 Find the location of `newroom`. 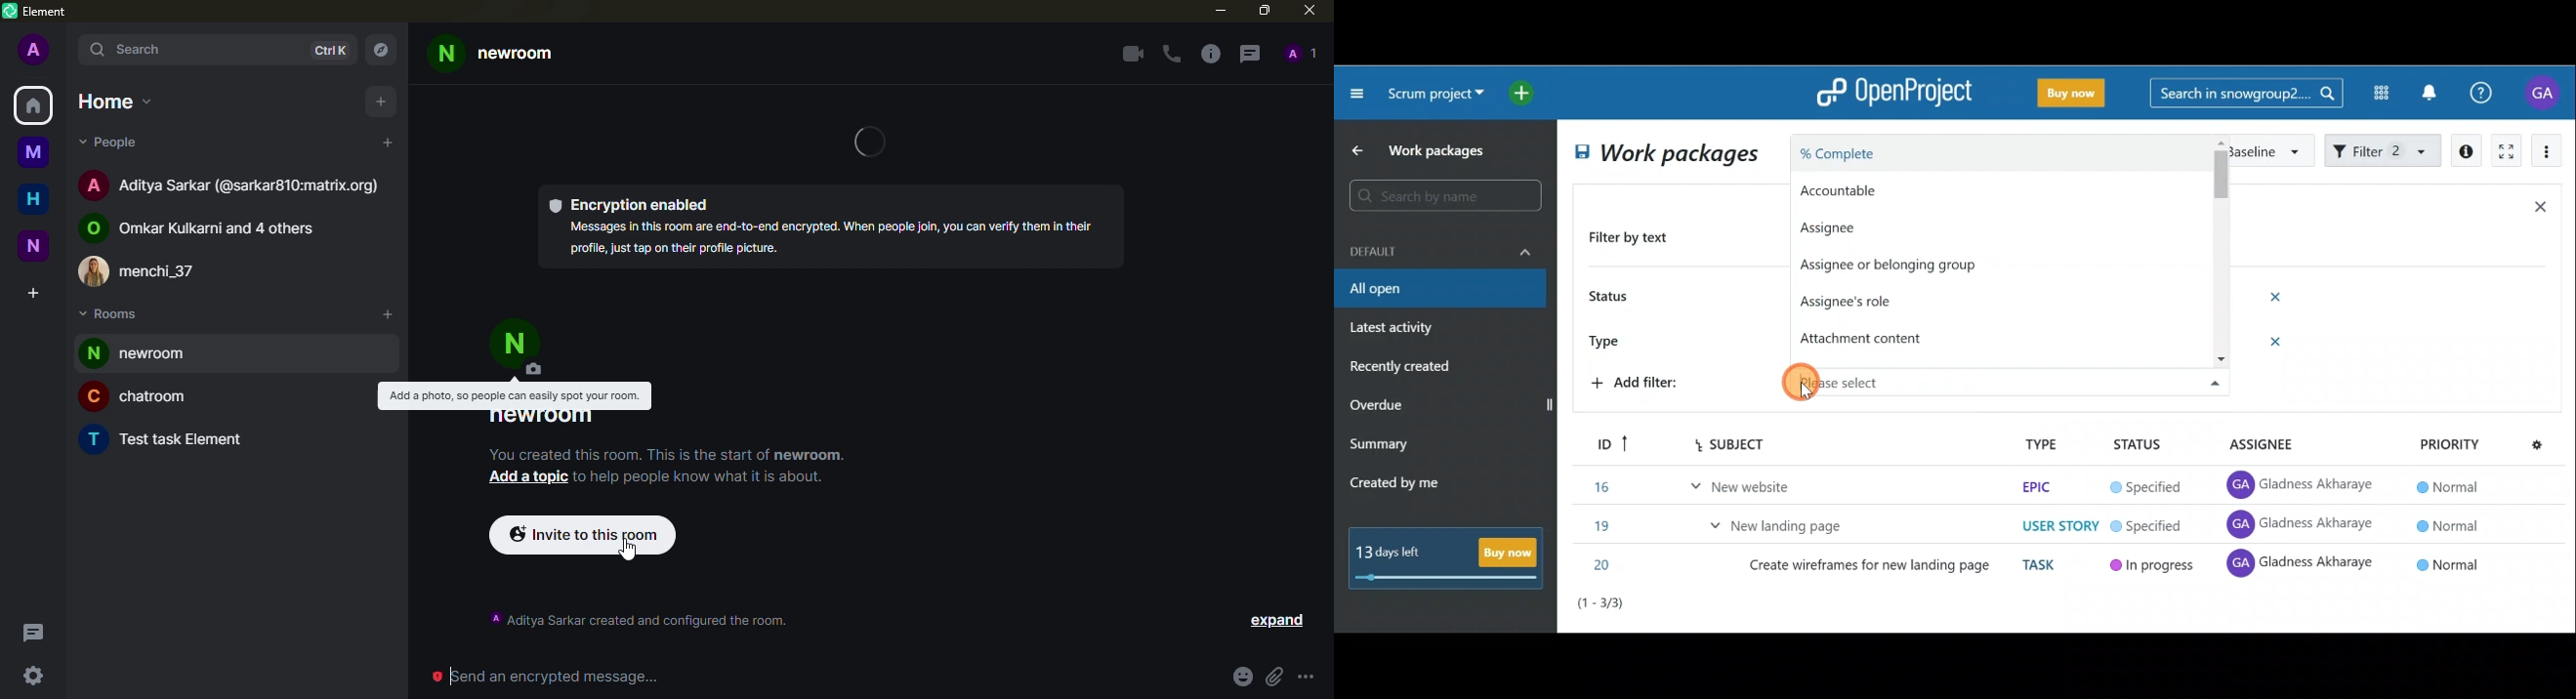

newroom is located at coordinates (545, 419).